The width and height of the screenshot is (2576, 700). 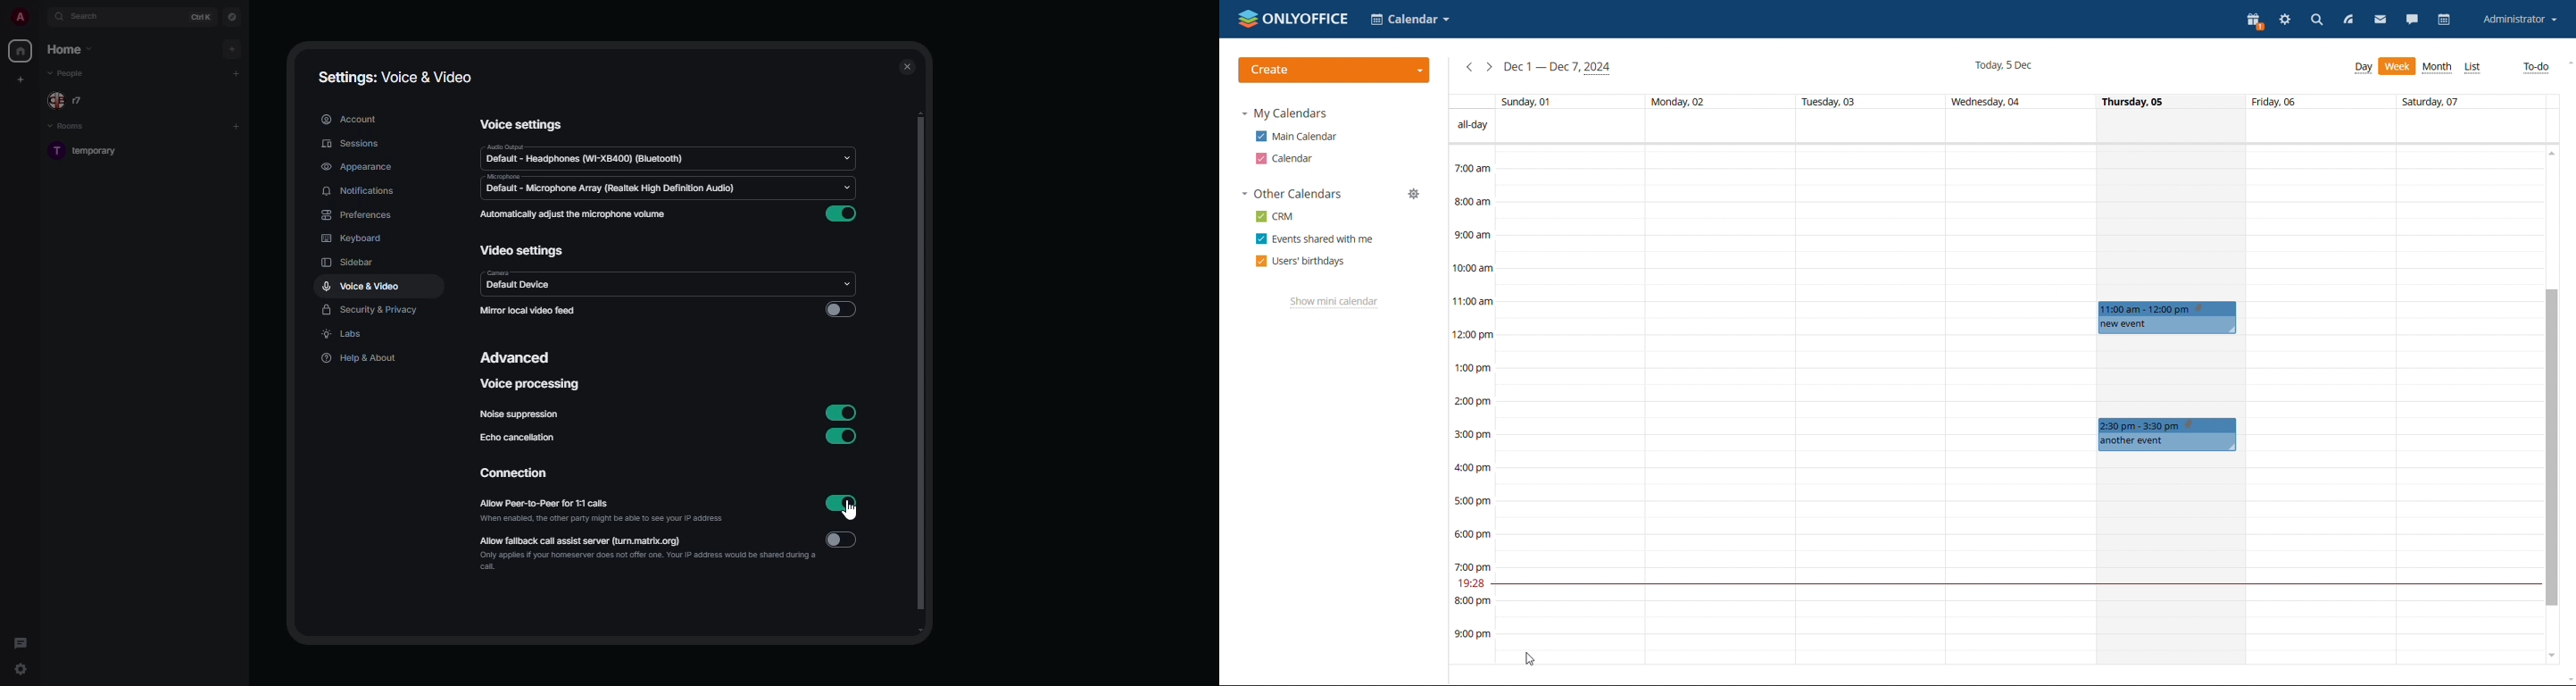 I want to click on 8:00 pm, so click(x=1472, y=601).